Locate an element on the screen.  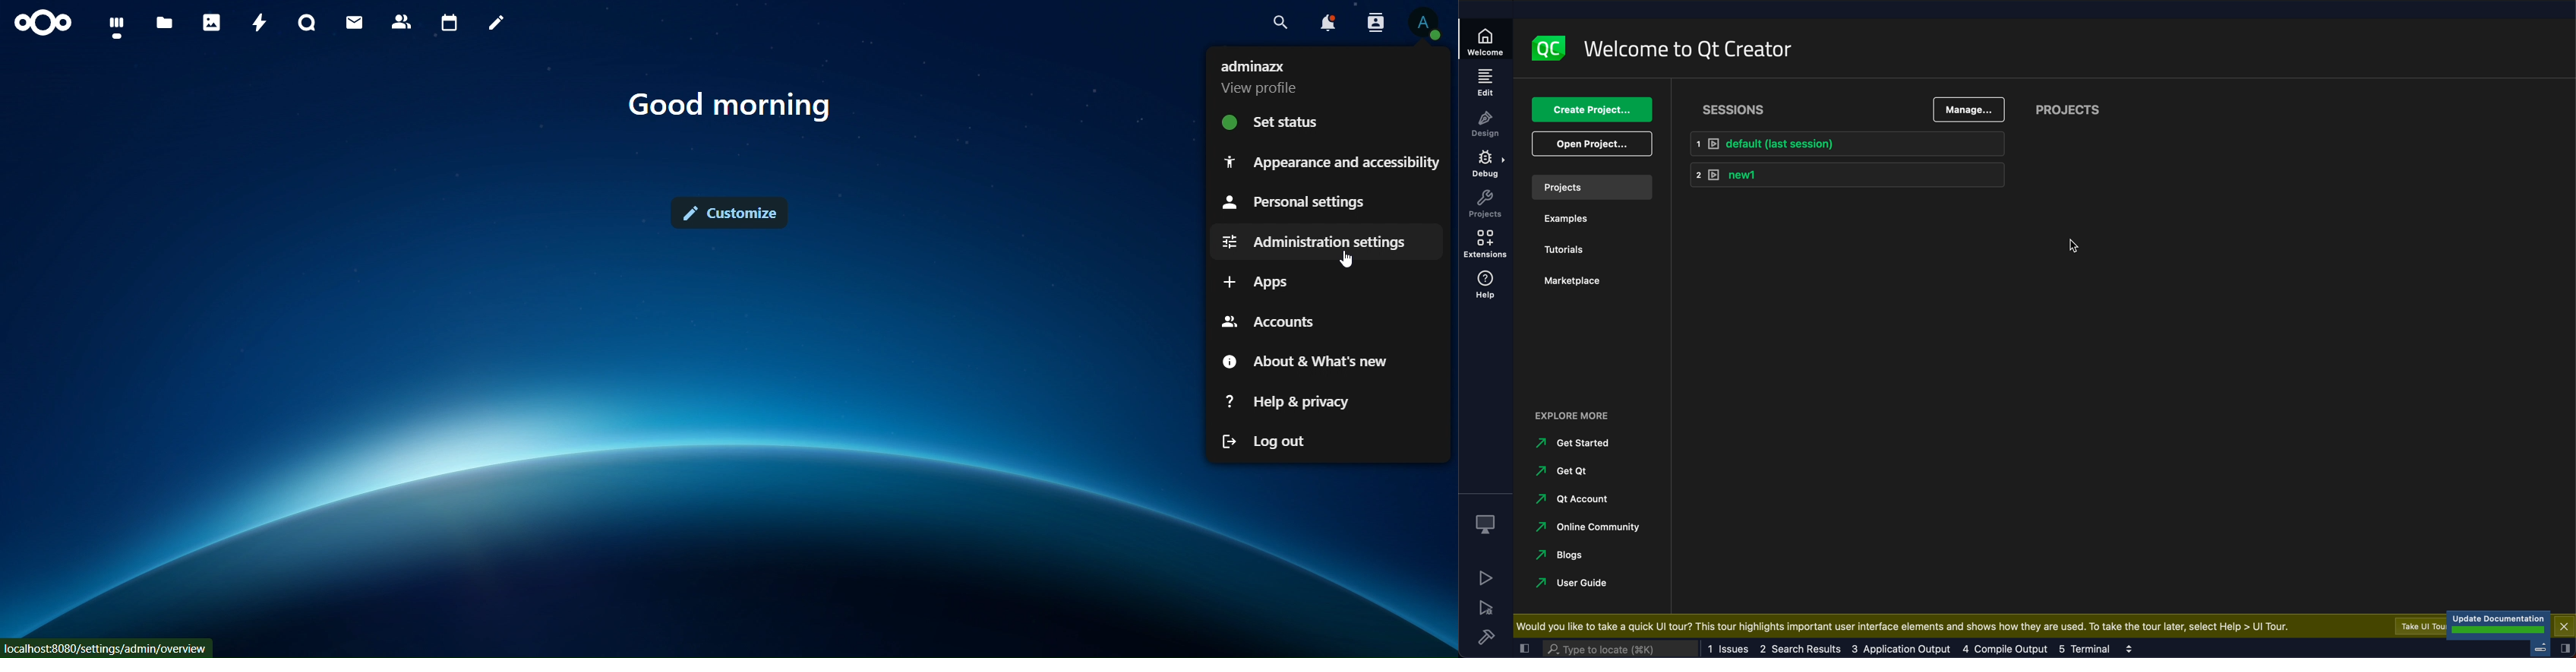
build is located at coordinates (1485, 637).